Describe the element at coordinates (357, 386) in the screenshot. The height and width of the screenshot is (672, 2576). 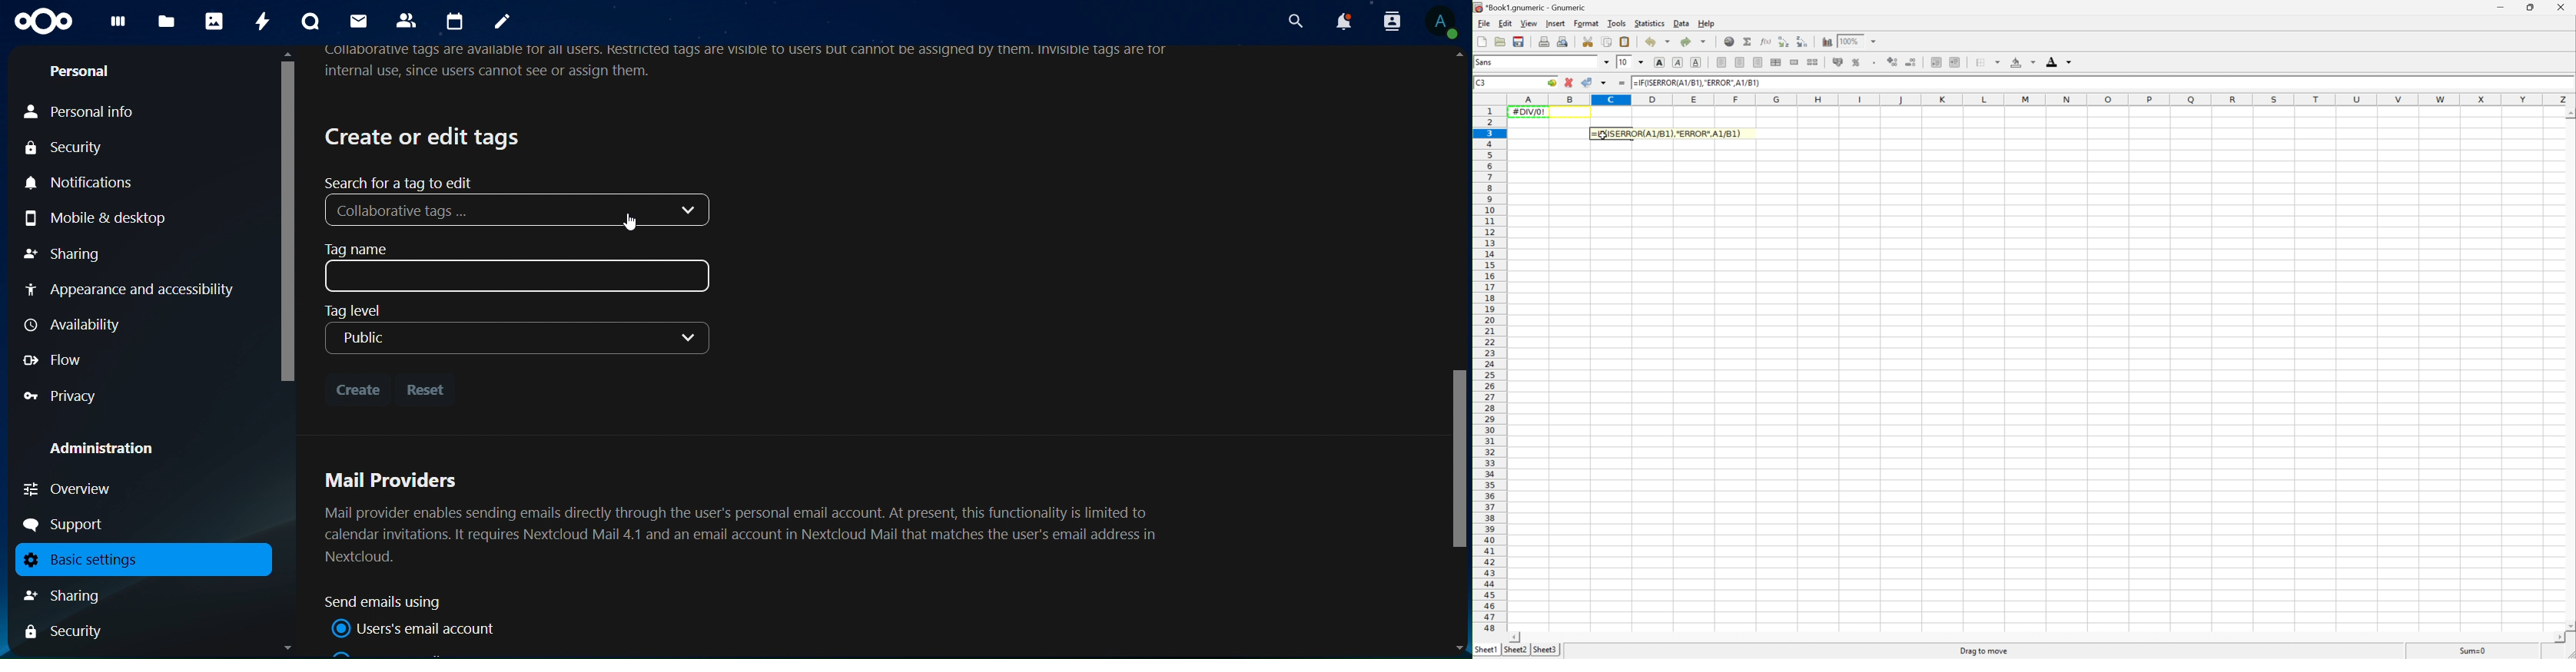
I see `create` at that location.